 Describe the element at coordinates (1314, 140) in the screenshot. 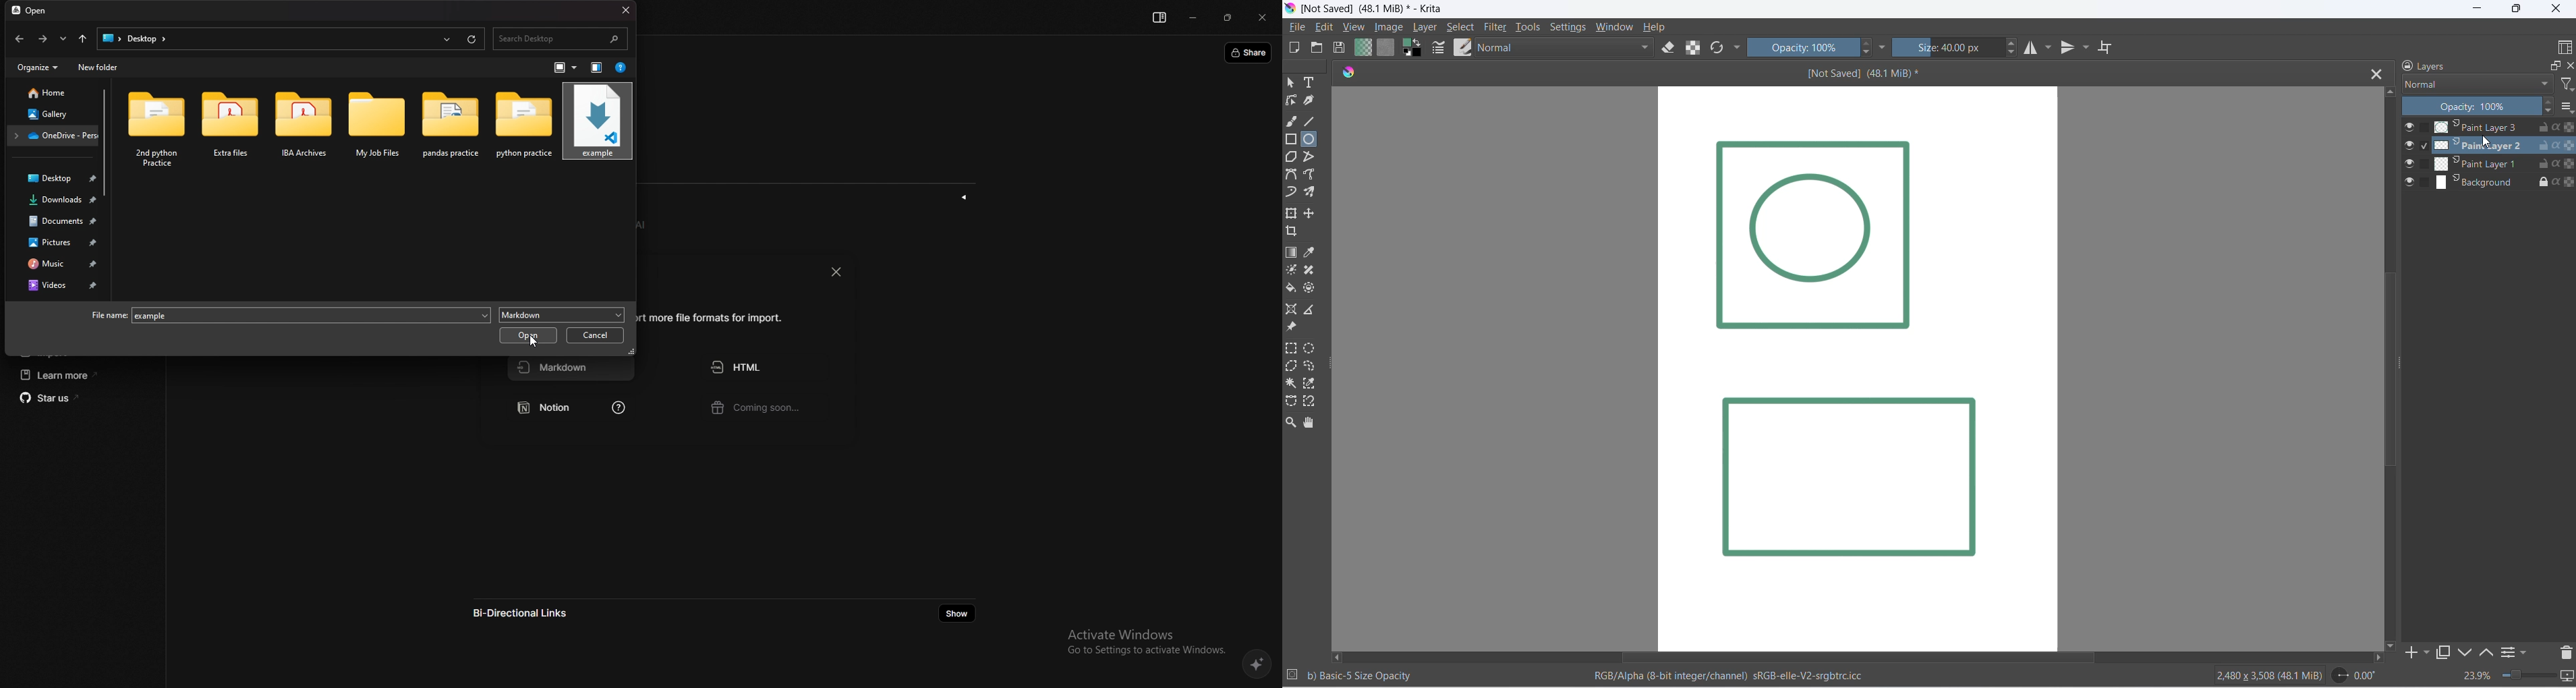

I see `ellipse tool` at that location.